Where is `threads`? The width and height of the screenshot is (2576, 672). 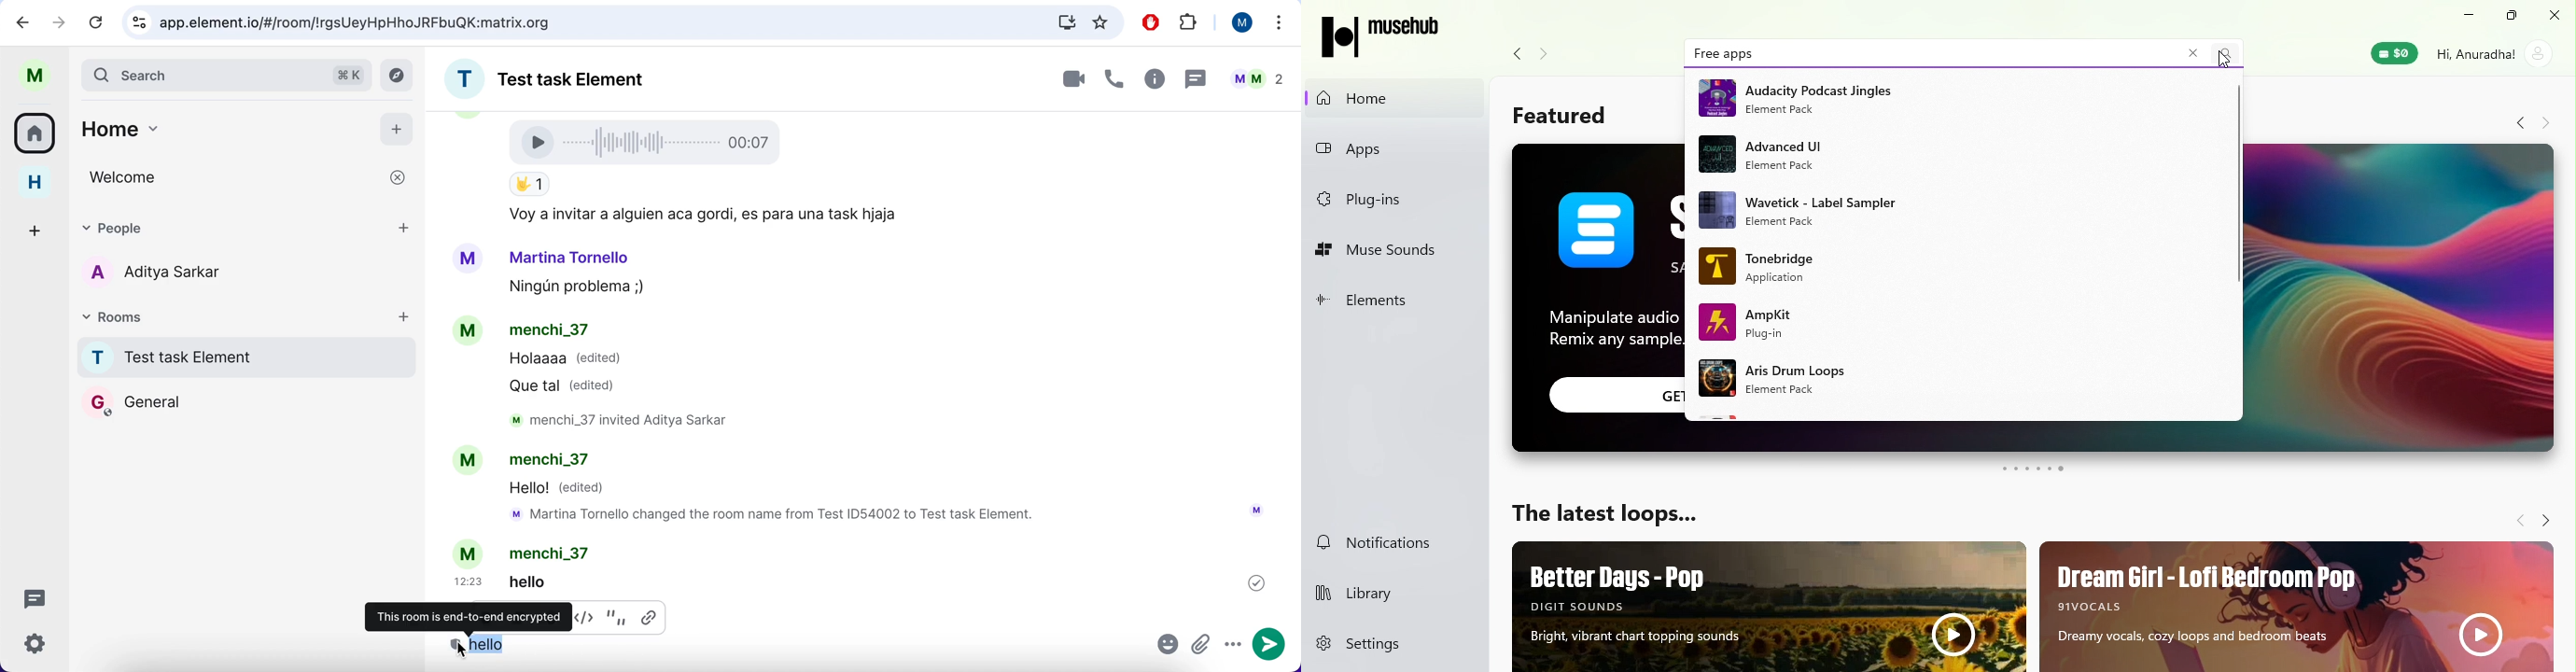 threads is located at coordinates (41, 598).